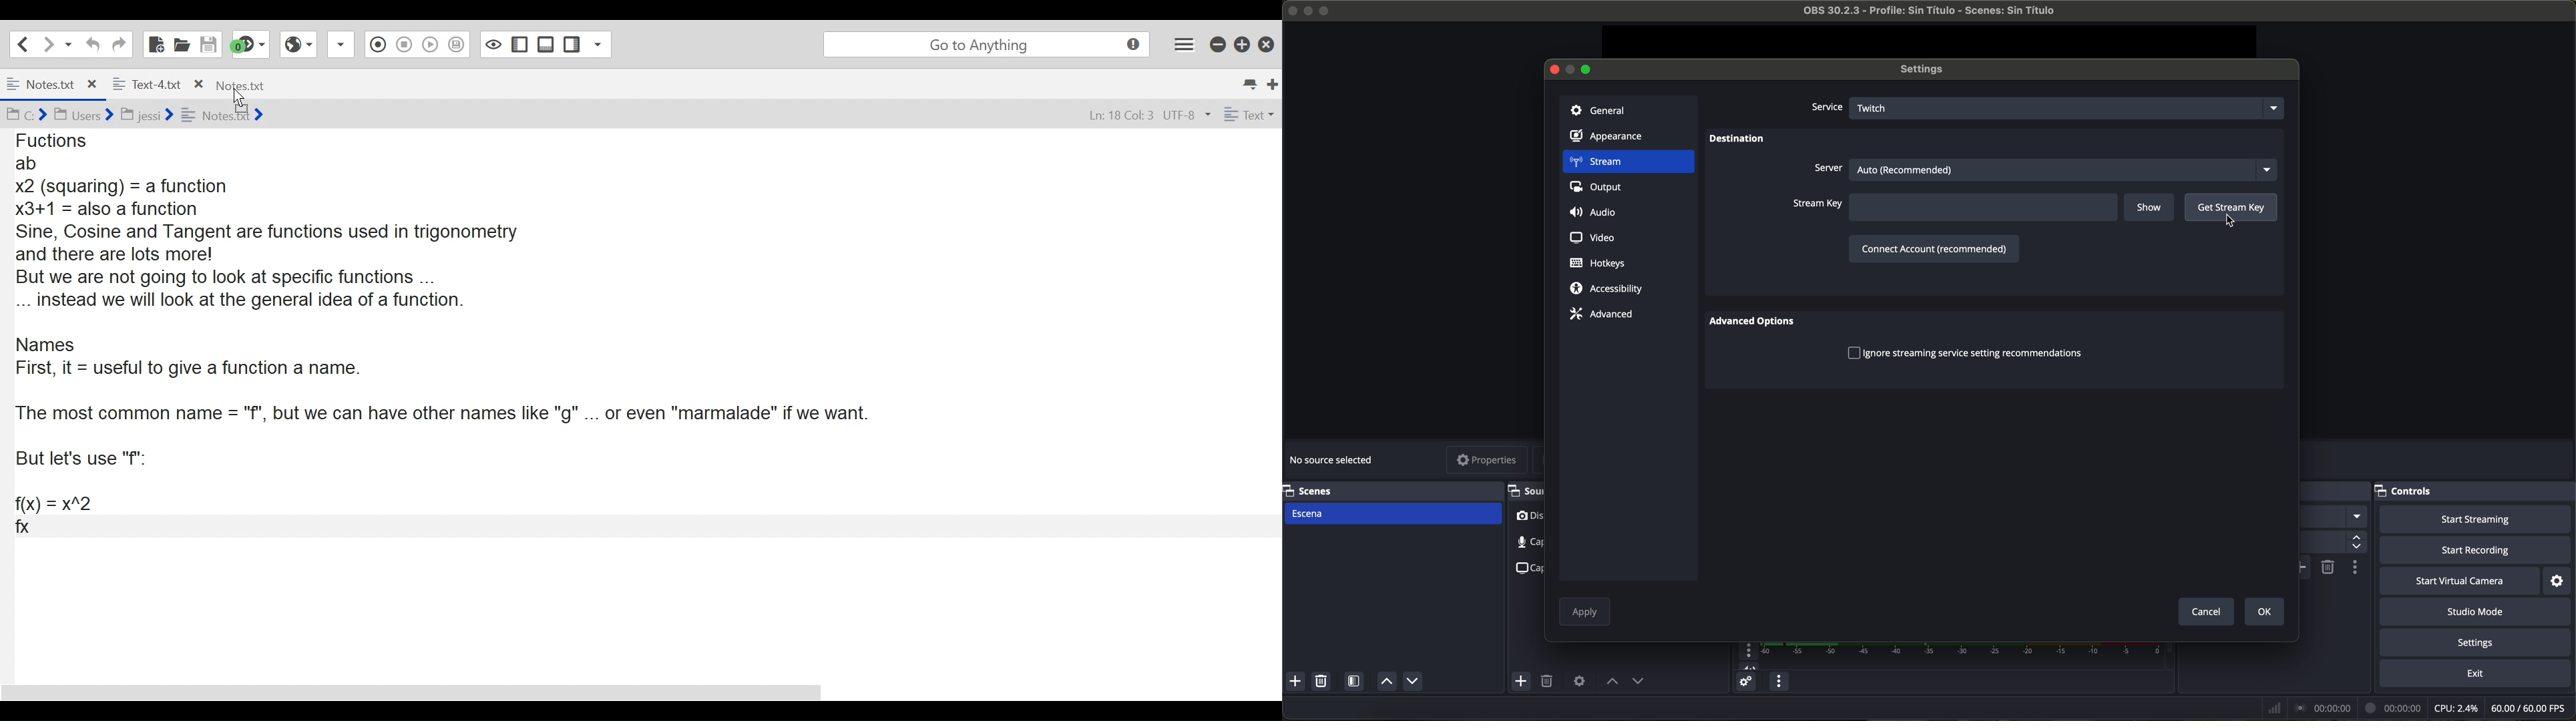 The image size is (2576, 728). I want to click on fade, so click(2334, 517).